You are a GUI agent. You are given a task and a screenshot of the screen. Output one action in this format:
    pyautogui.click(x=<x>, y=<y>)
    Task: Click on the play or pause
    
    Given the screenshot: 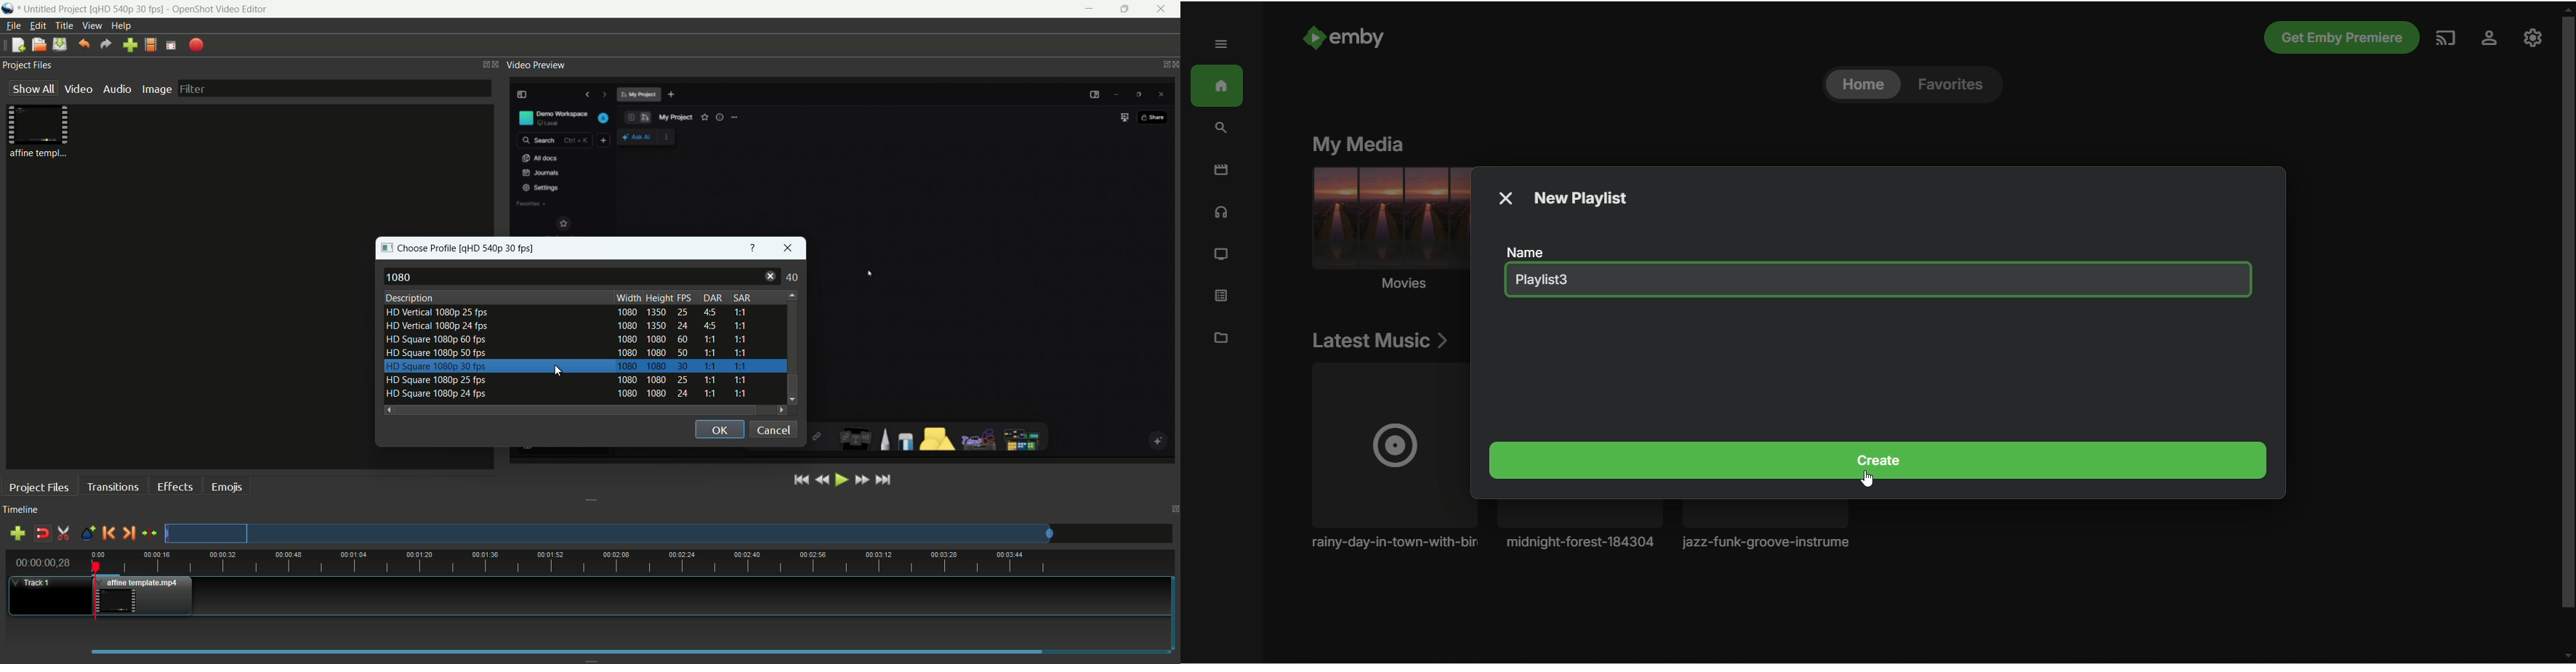 What is the action you would take?
    pyautogui.click(x=842, y=481)
    